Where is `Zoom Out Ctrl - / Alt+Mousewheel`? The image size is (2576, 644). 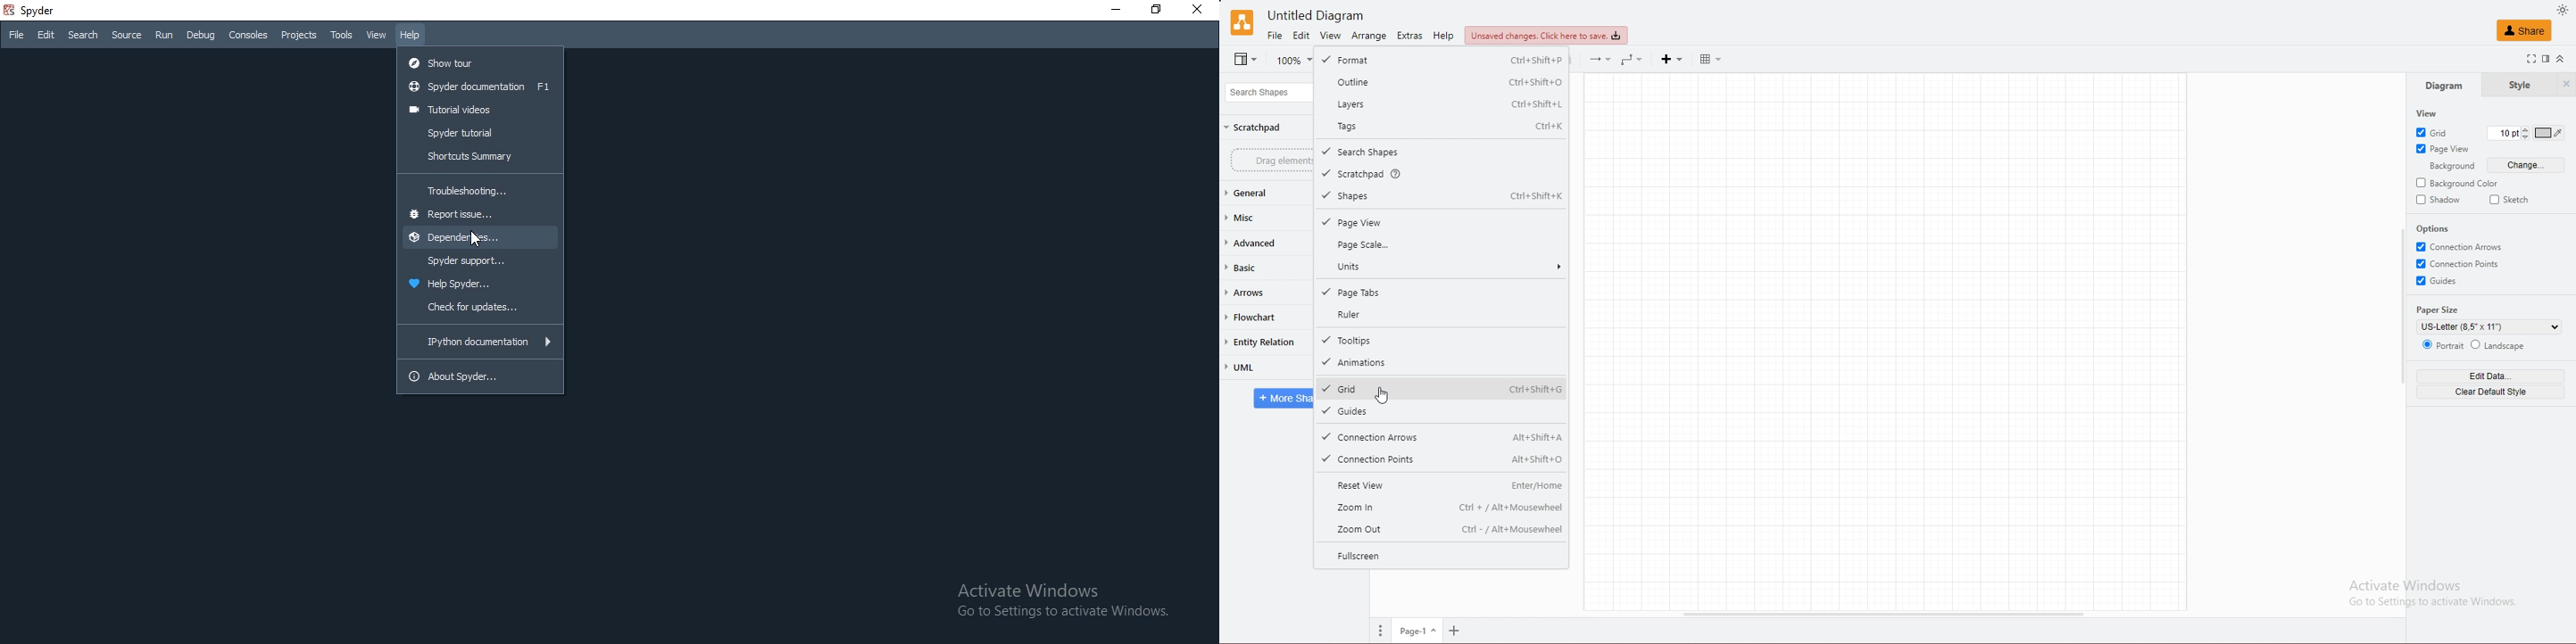 Zoom Out Ctrl - / Alt+Mousewheel is located at coordinates (1442, 530).